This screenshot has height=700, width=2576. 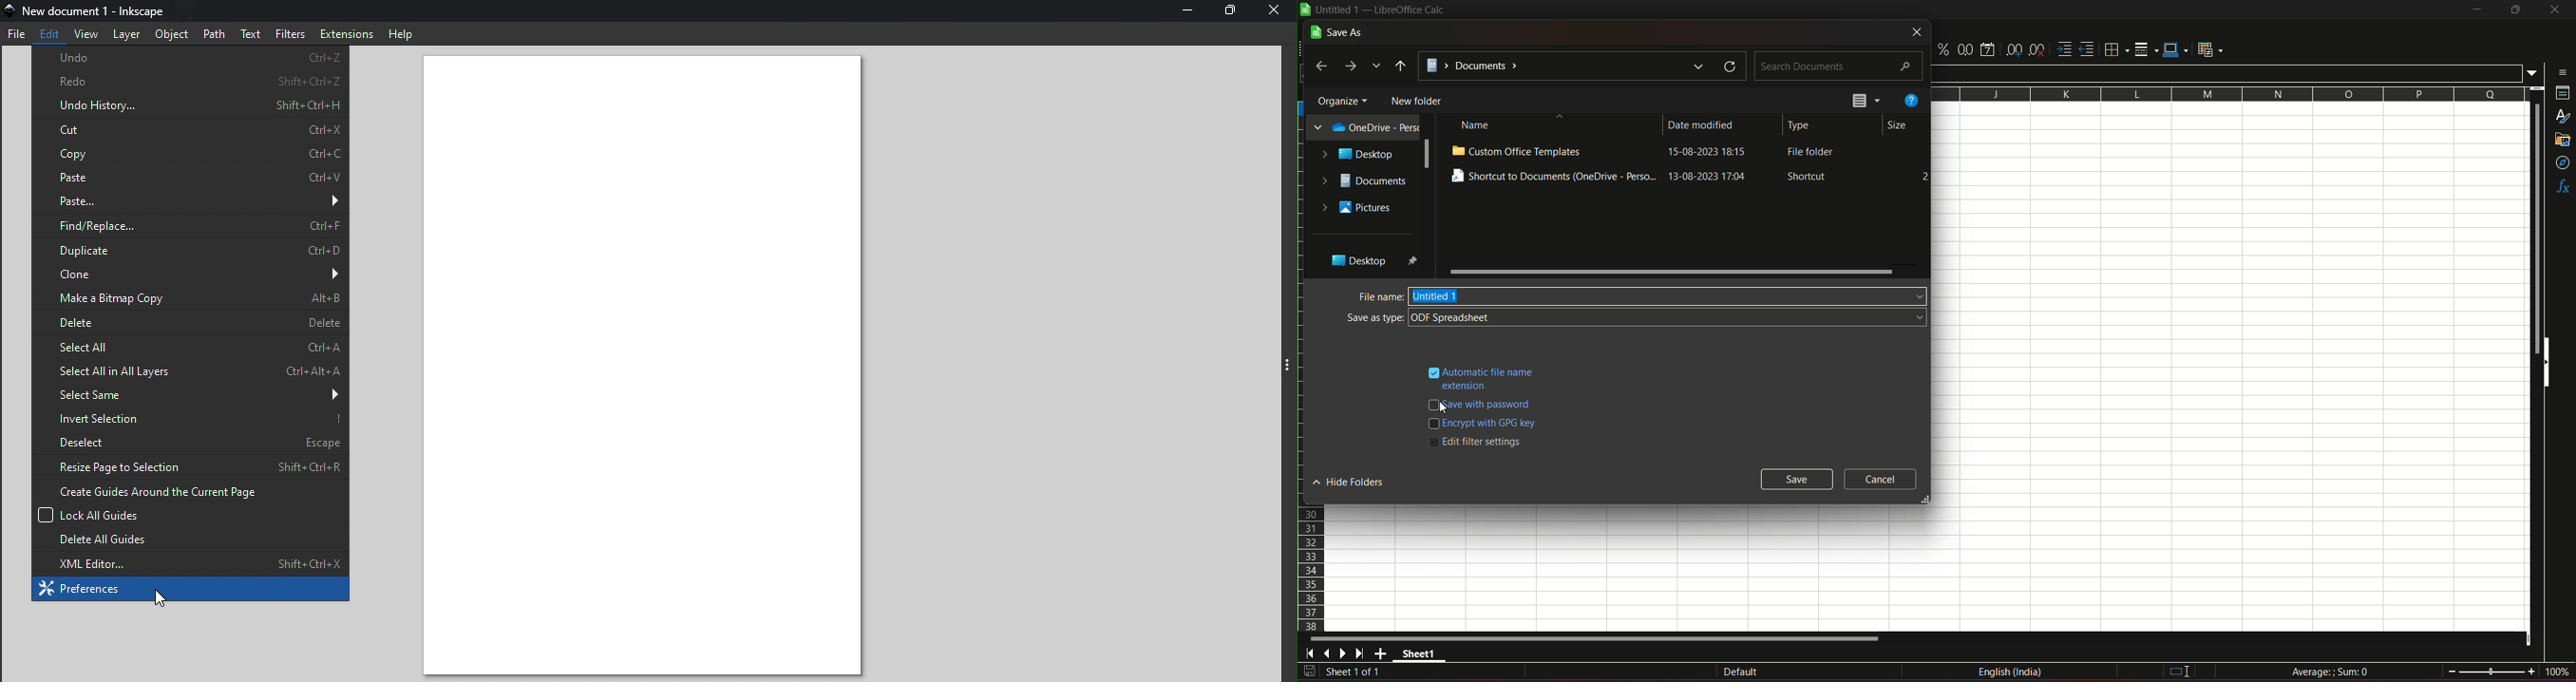 I want to click on enable checkbox, so click(x=1432, y=370).